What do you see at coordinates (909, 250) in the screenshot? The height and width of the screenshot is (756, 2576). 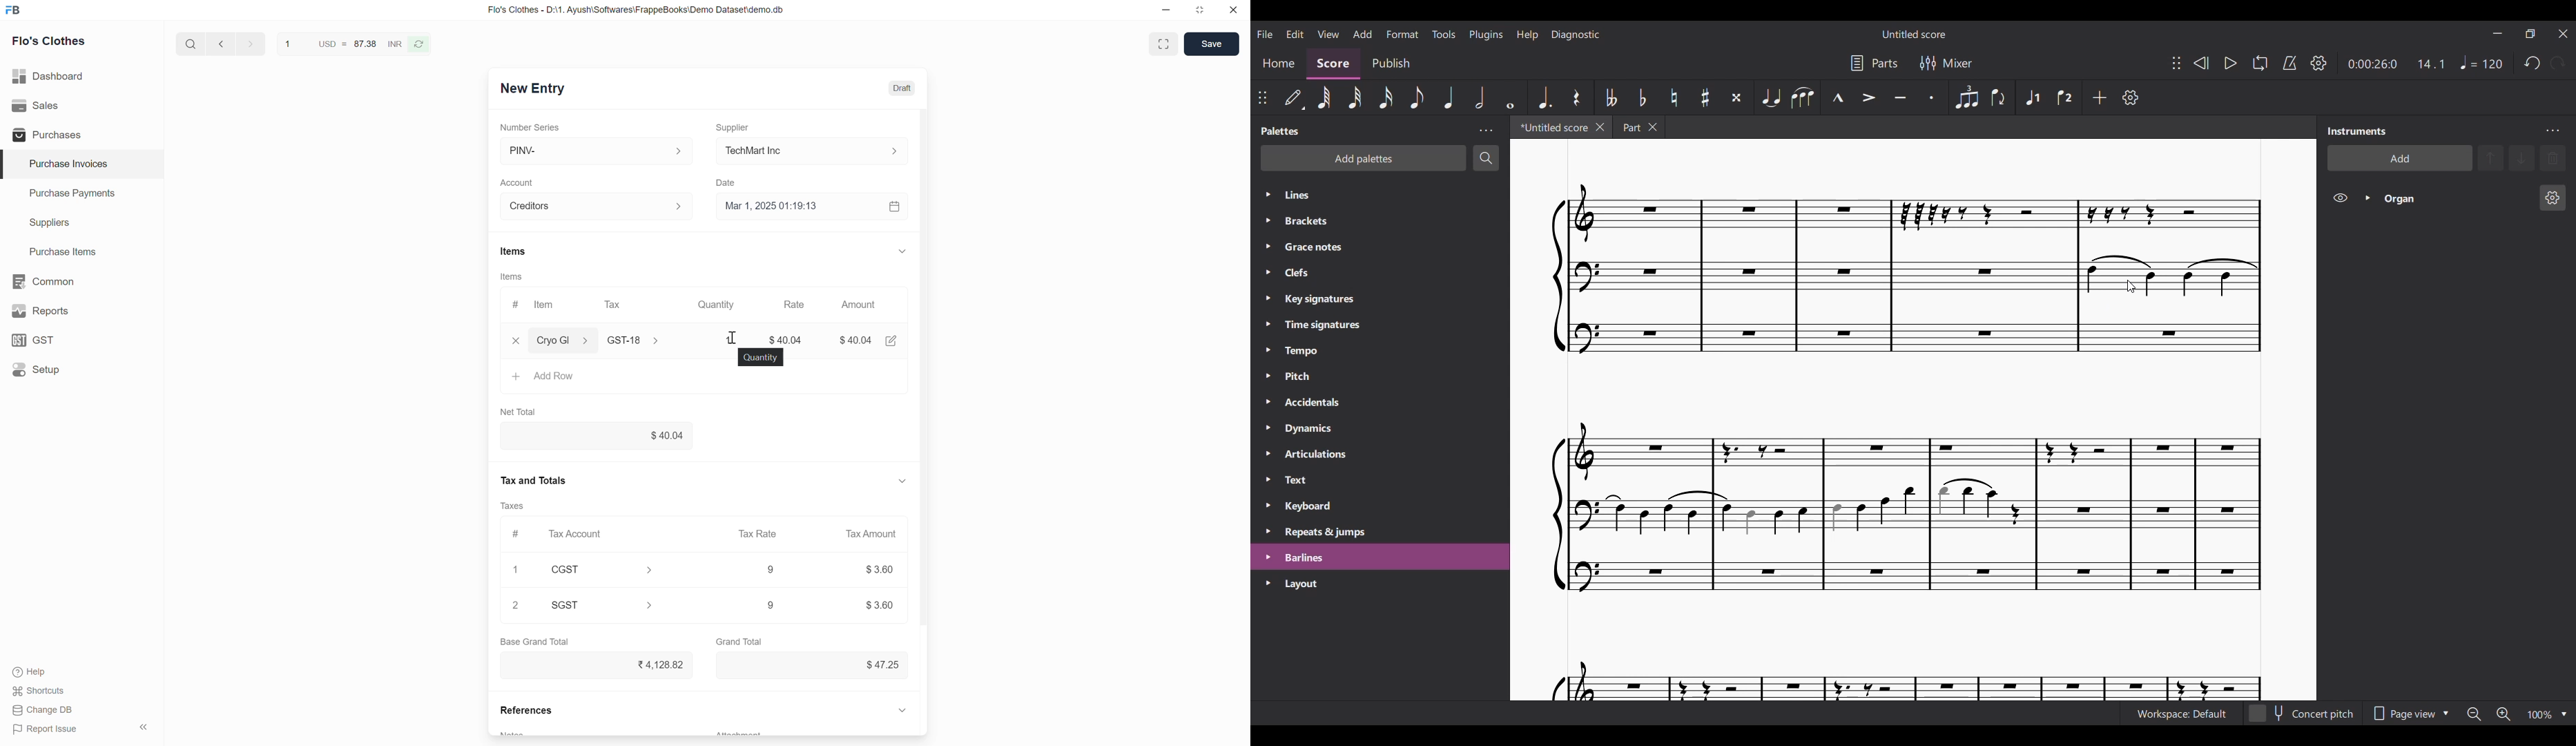 I see `expand` at bounding box center [909, 250].